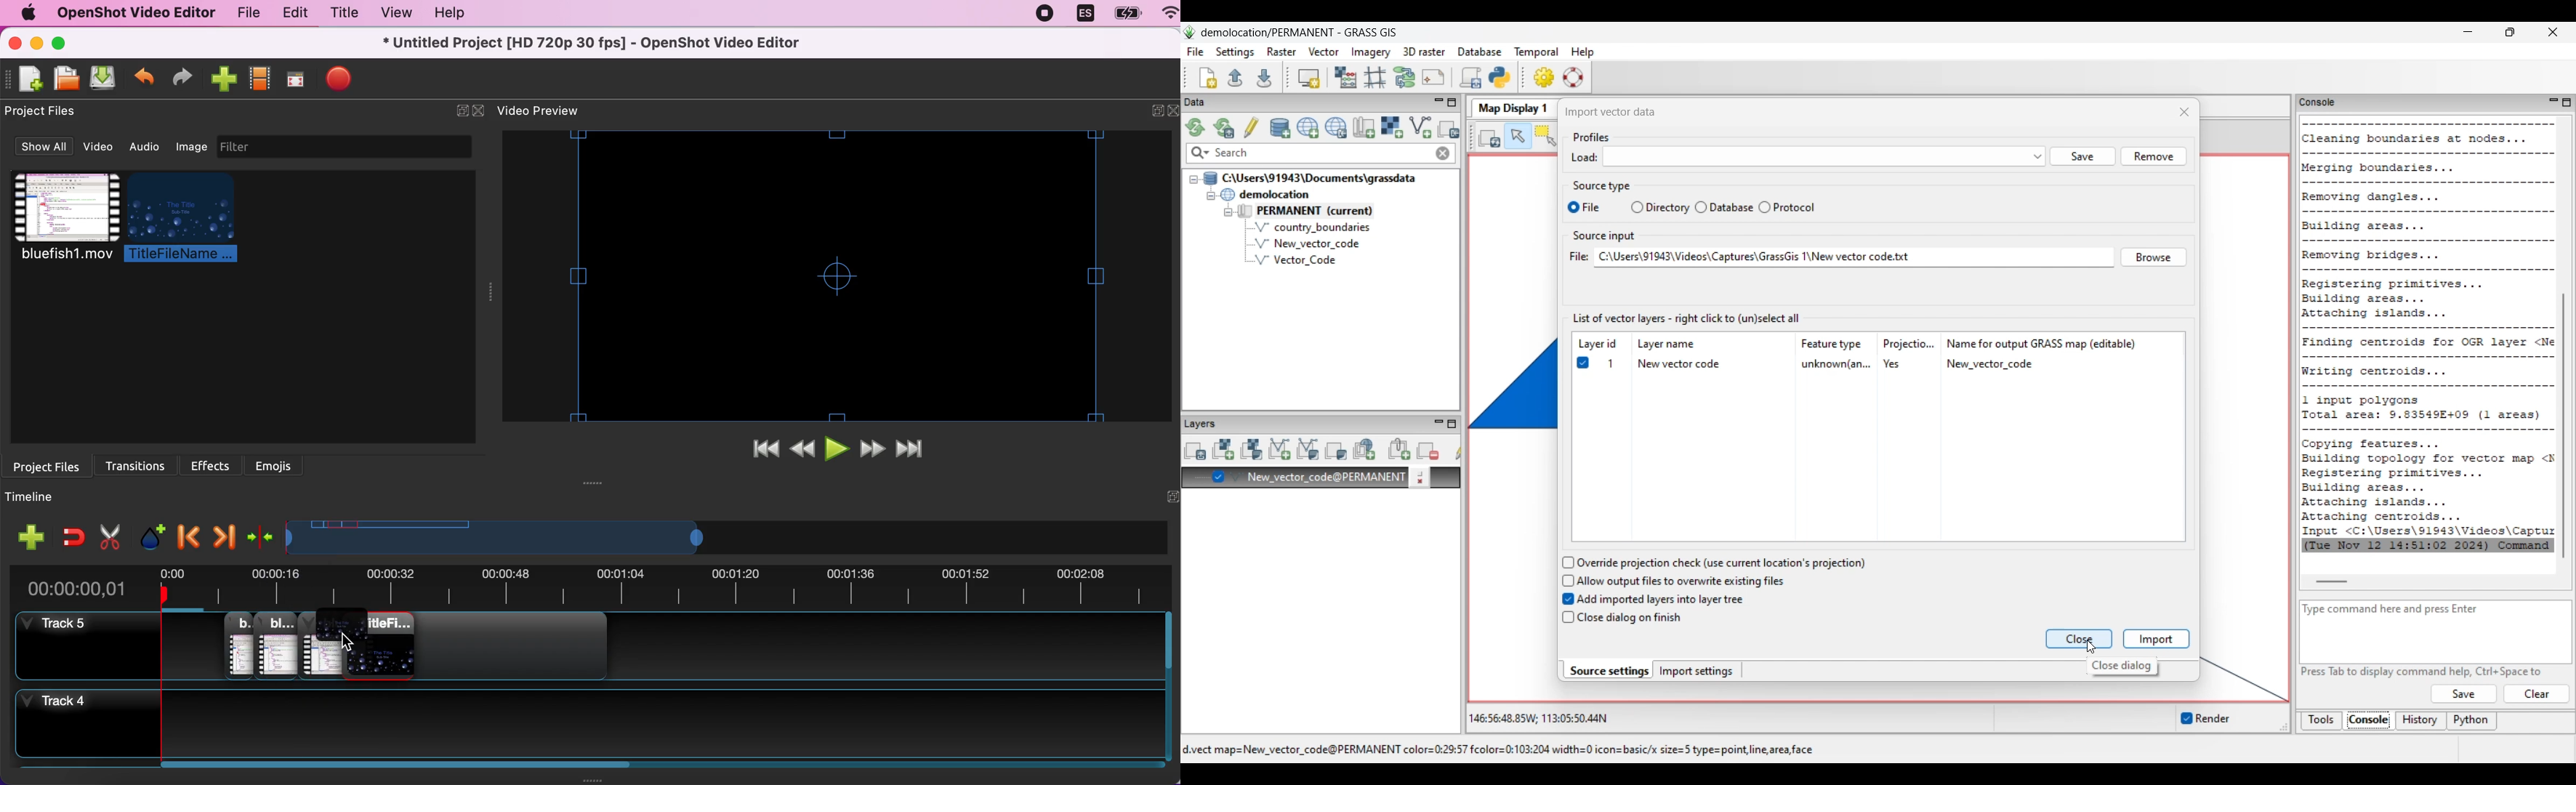 This screenshot has width=2576, height=812. I want to click on next marker, so click(223, 534).